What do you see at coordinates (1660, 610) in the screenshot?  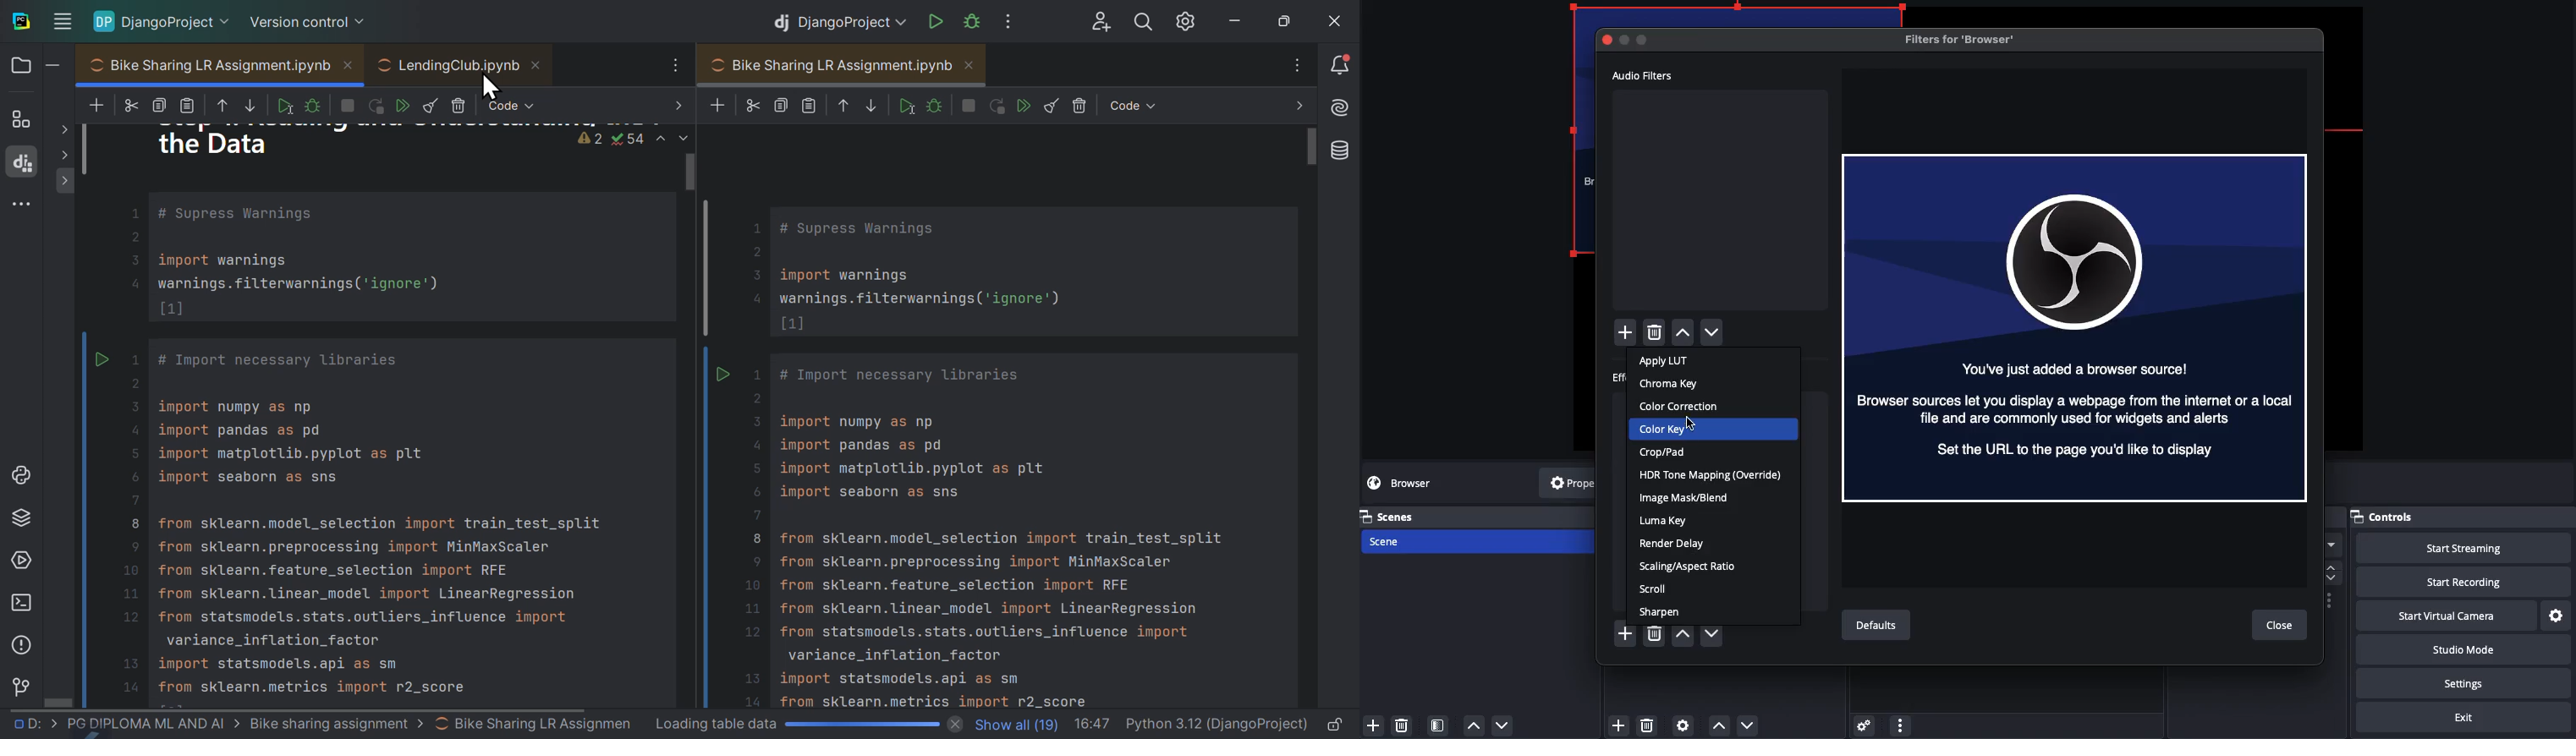 I see `Sharpen` at bounding box center [1660, 610].